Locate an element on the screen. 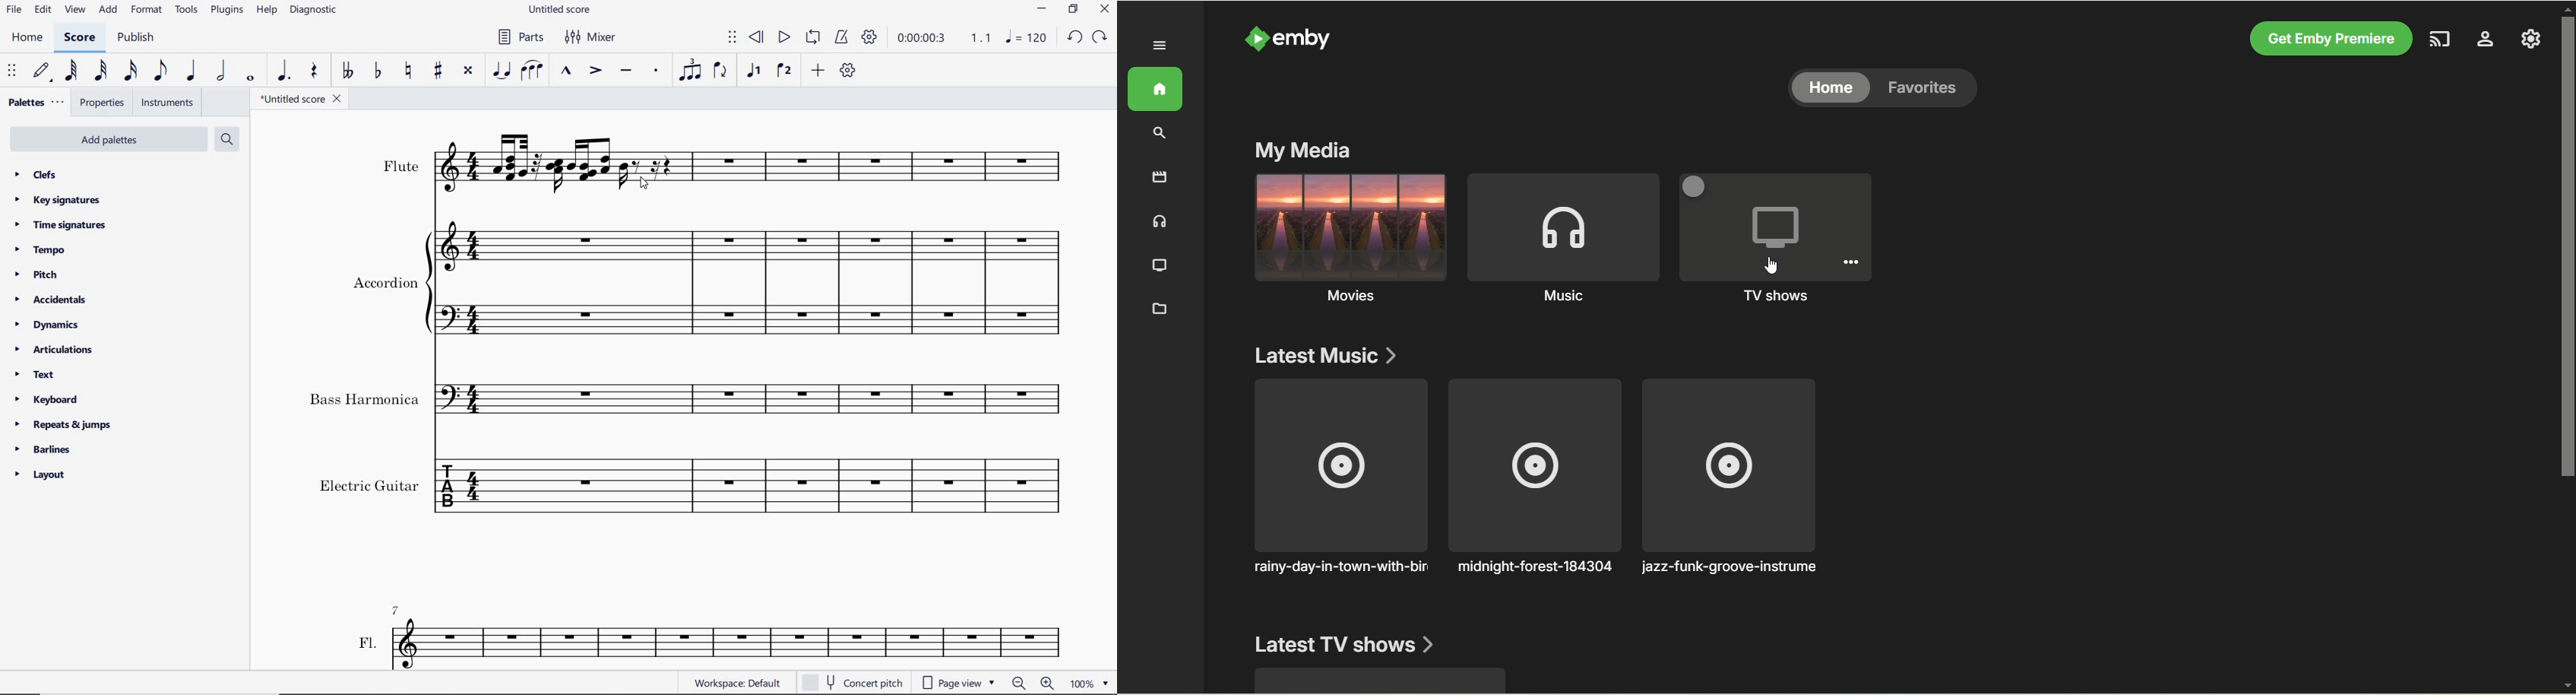 This screenshot has width=2576, height=700. FL is located at coordinates (731, 643).